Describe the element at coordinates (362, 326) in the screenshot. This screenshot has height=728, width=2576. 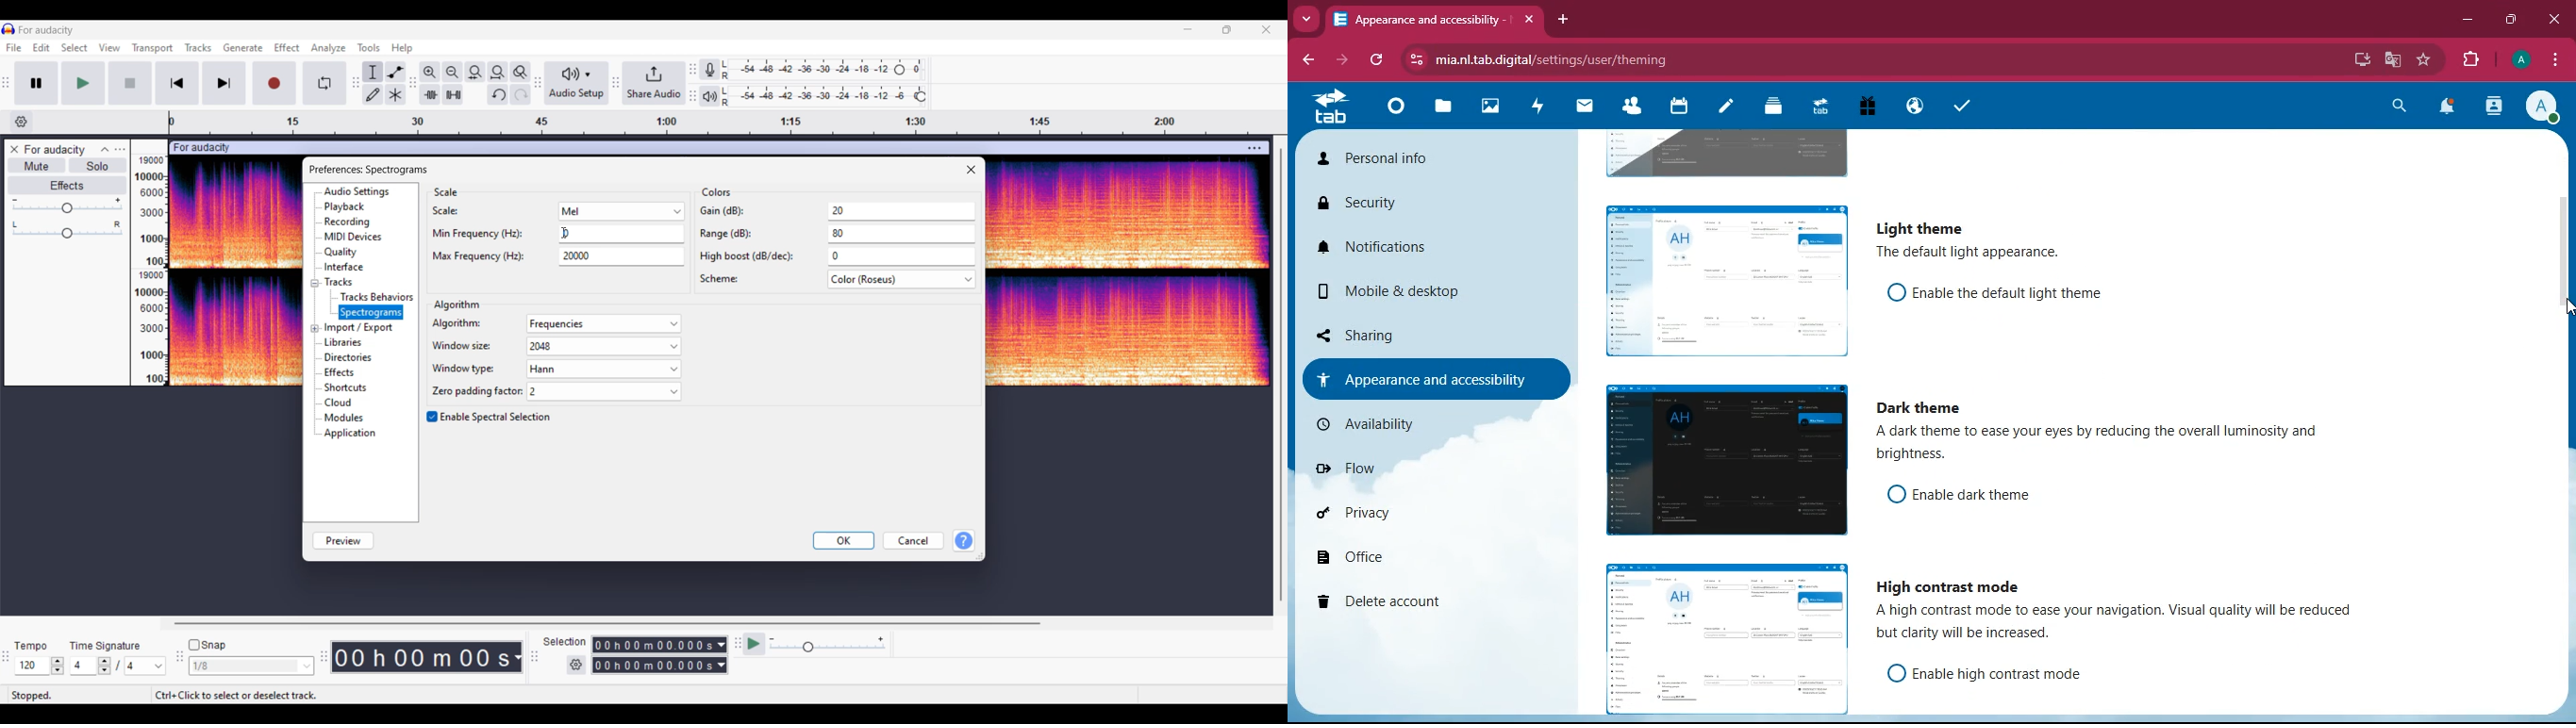
I see `import/export` at that location.